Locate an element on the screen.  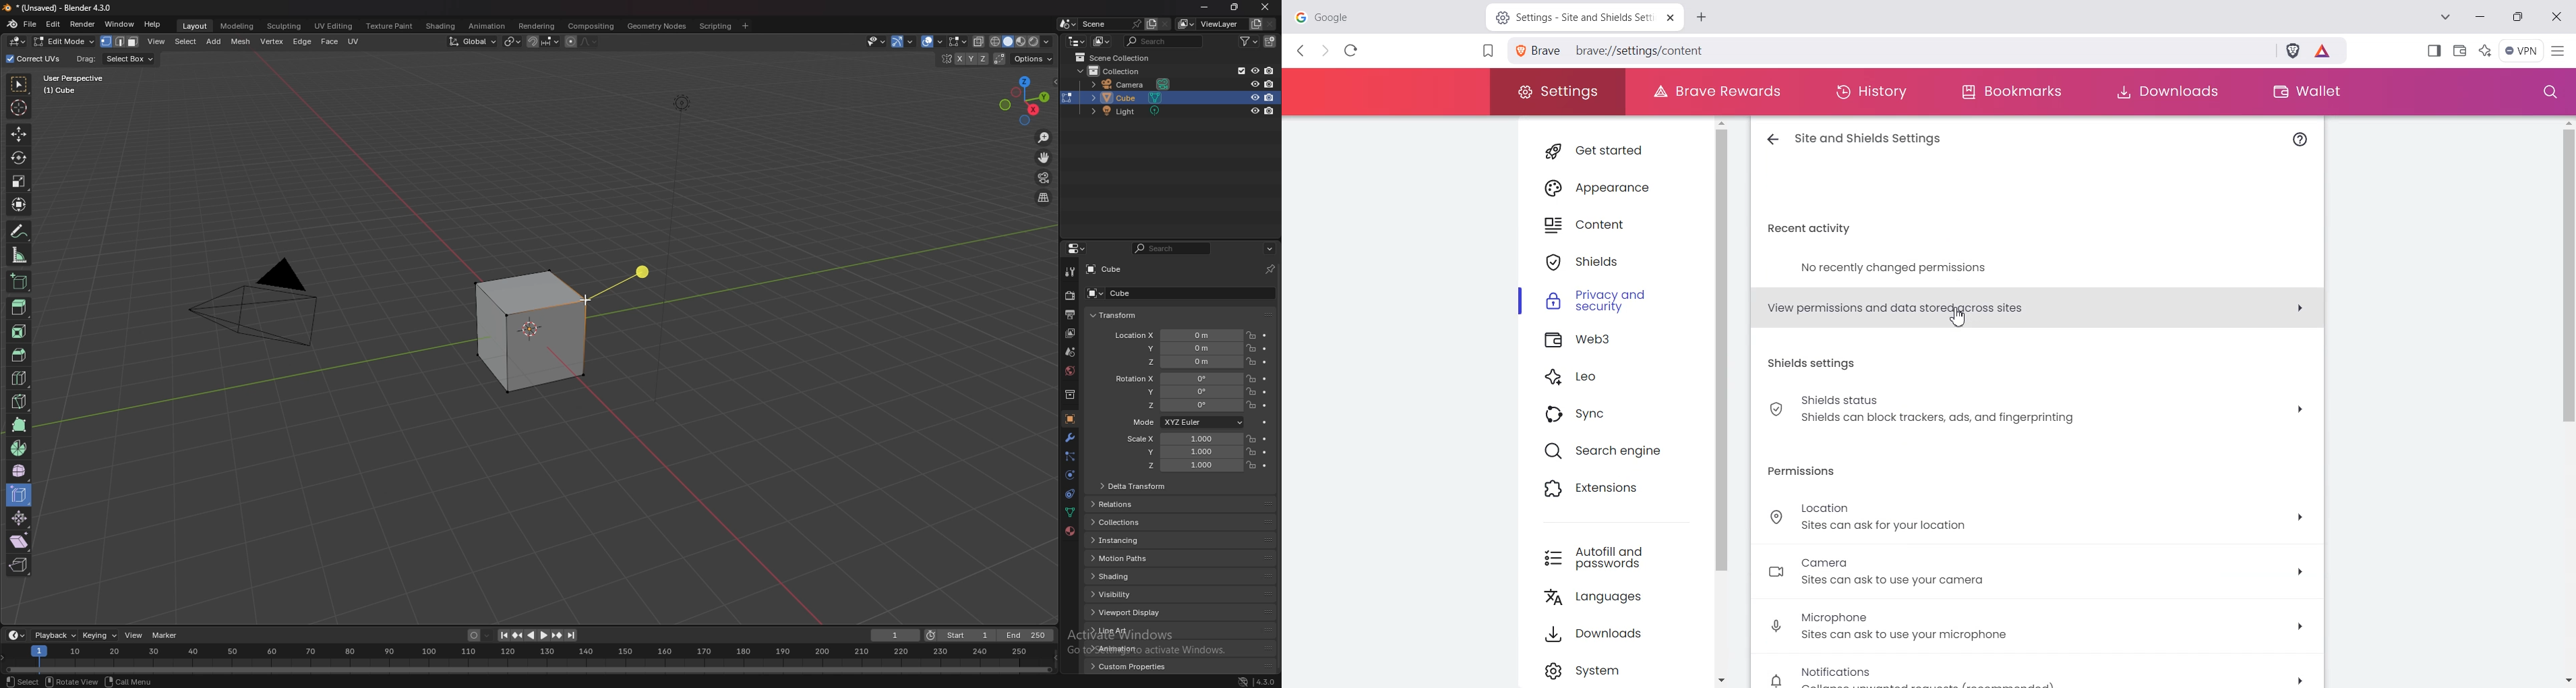
Wallet is located at coordinates (2460, 49).